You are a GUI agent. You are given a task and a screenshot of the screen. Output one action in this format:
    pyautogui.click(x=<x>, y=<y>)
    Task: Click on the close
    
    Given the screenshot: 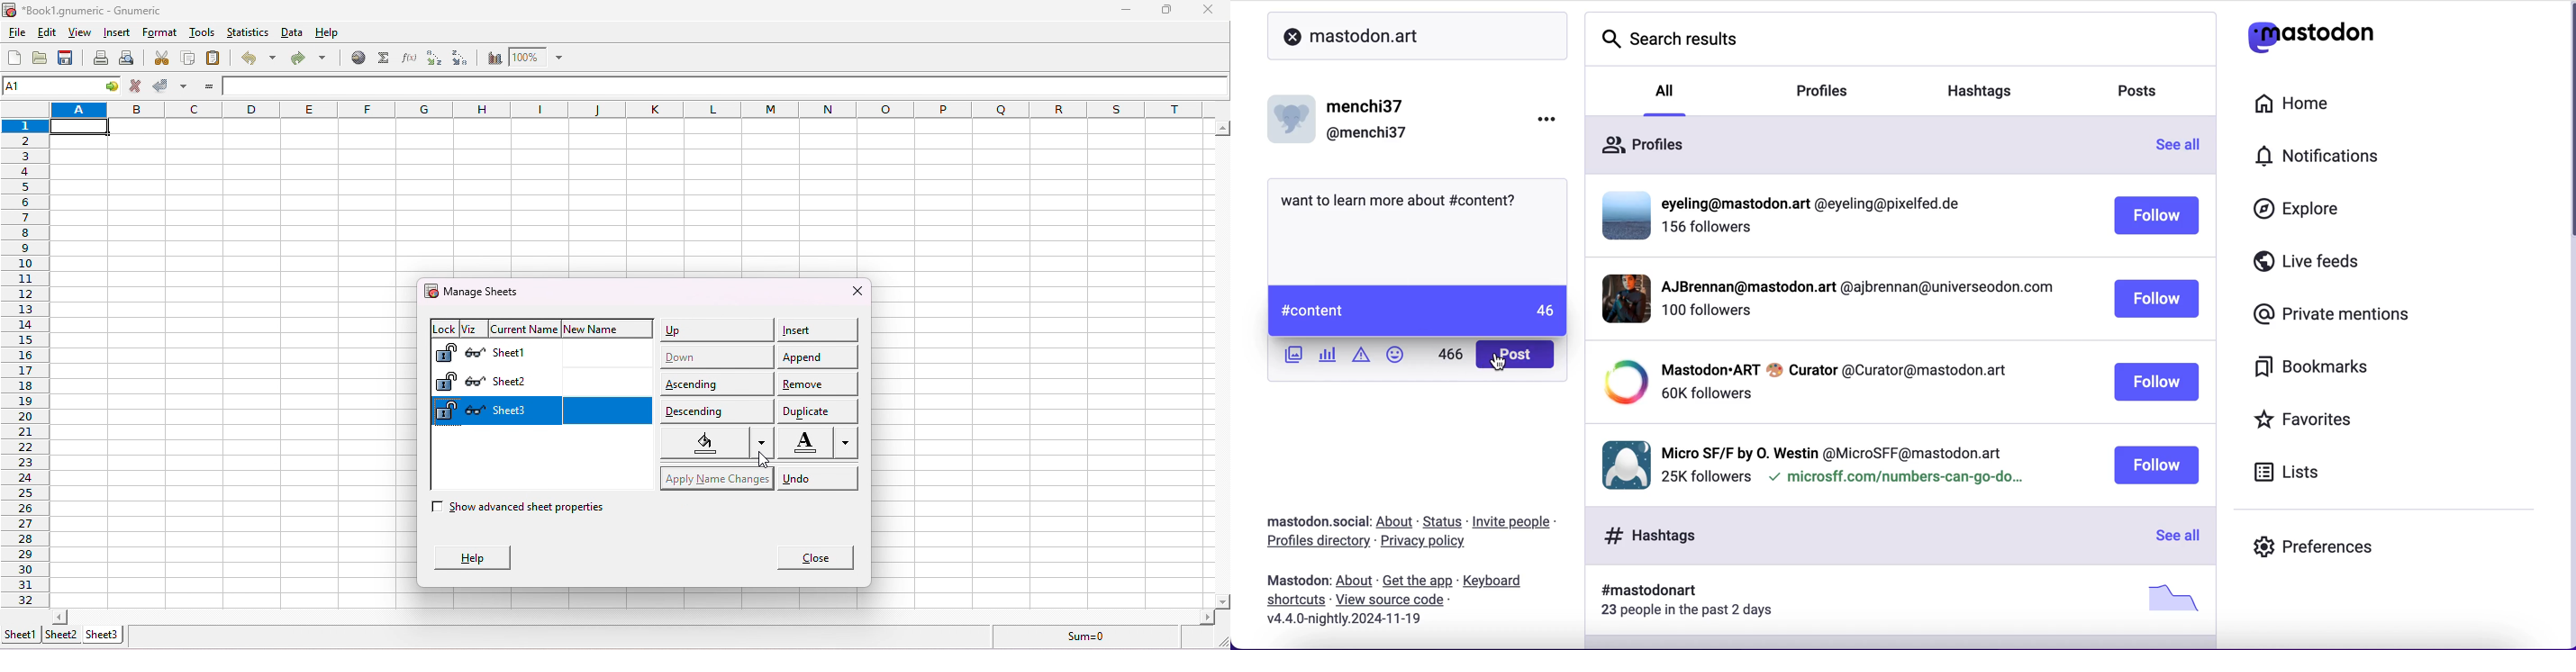 What is the action you would take?
    pyautogui.click(x=811, y=557)
    